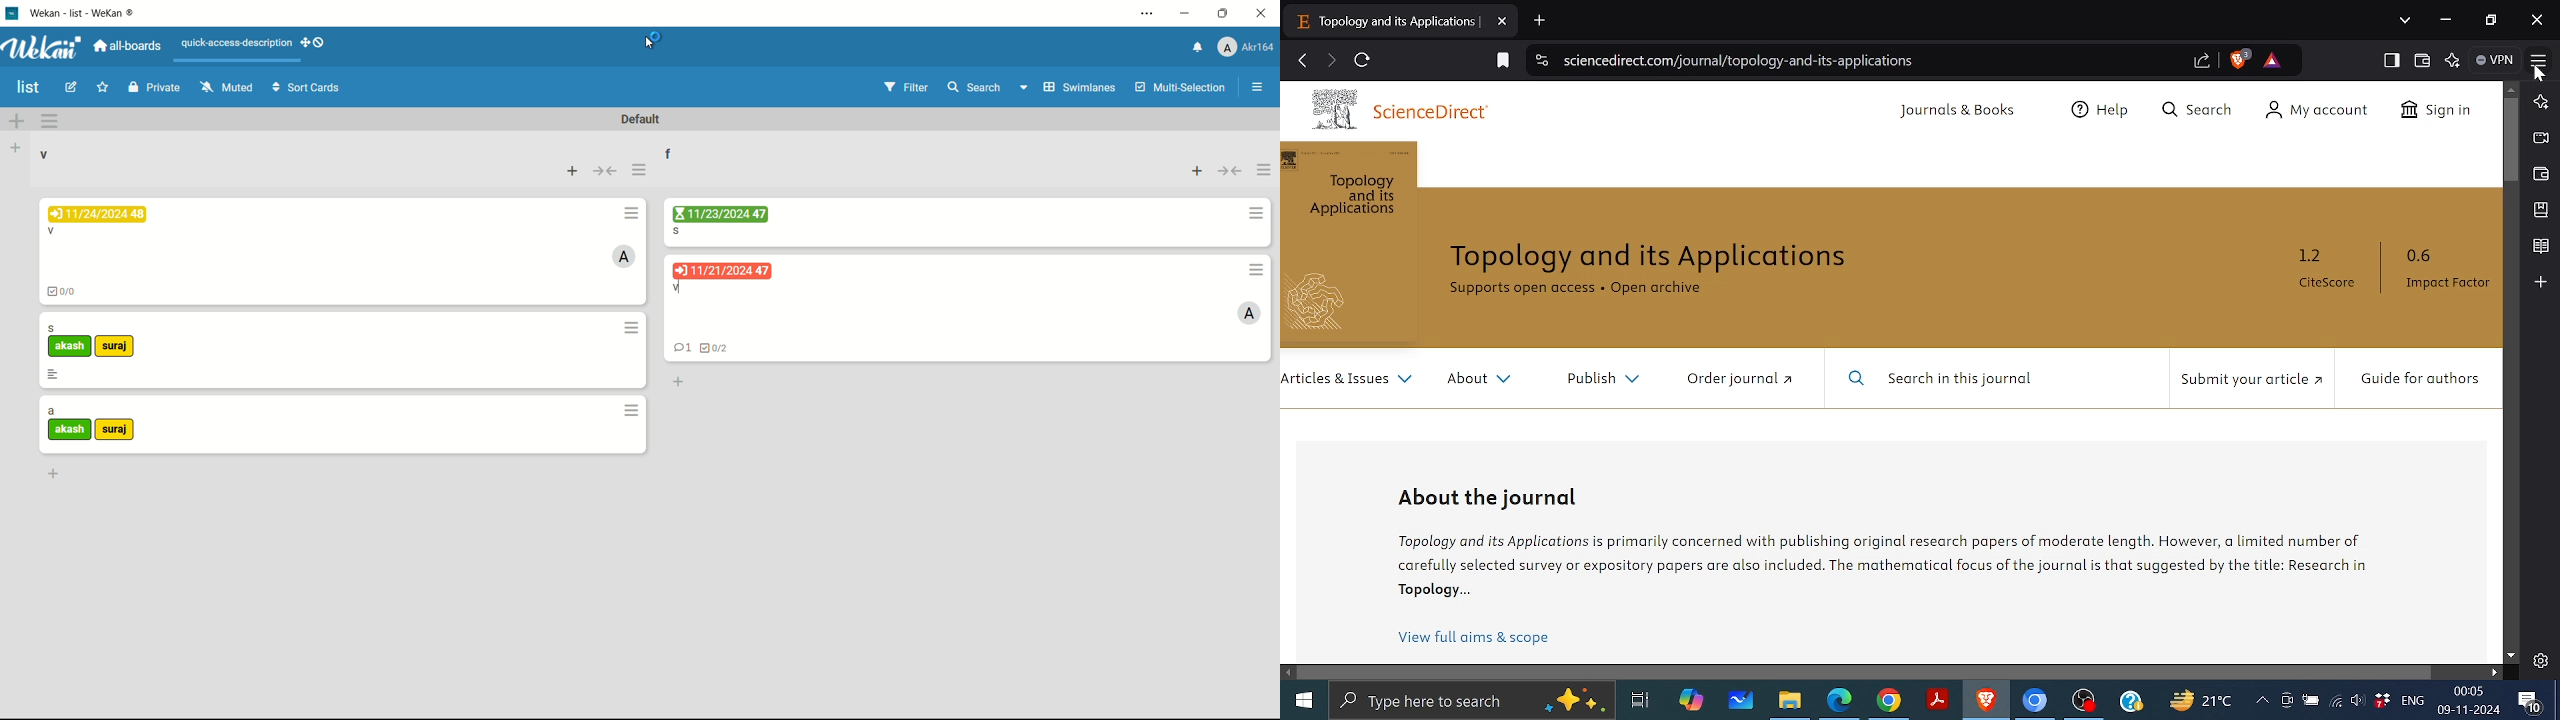 This screenshot has height=728, width=2576. Describe the element at coordinates (97, 214) in the screenshot. I see `due date` at that location.